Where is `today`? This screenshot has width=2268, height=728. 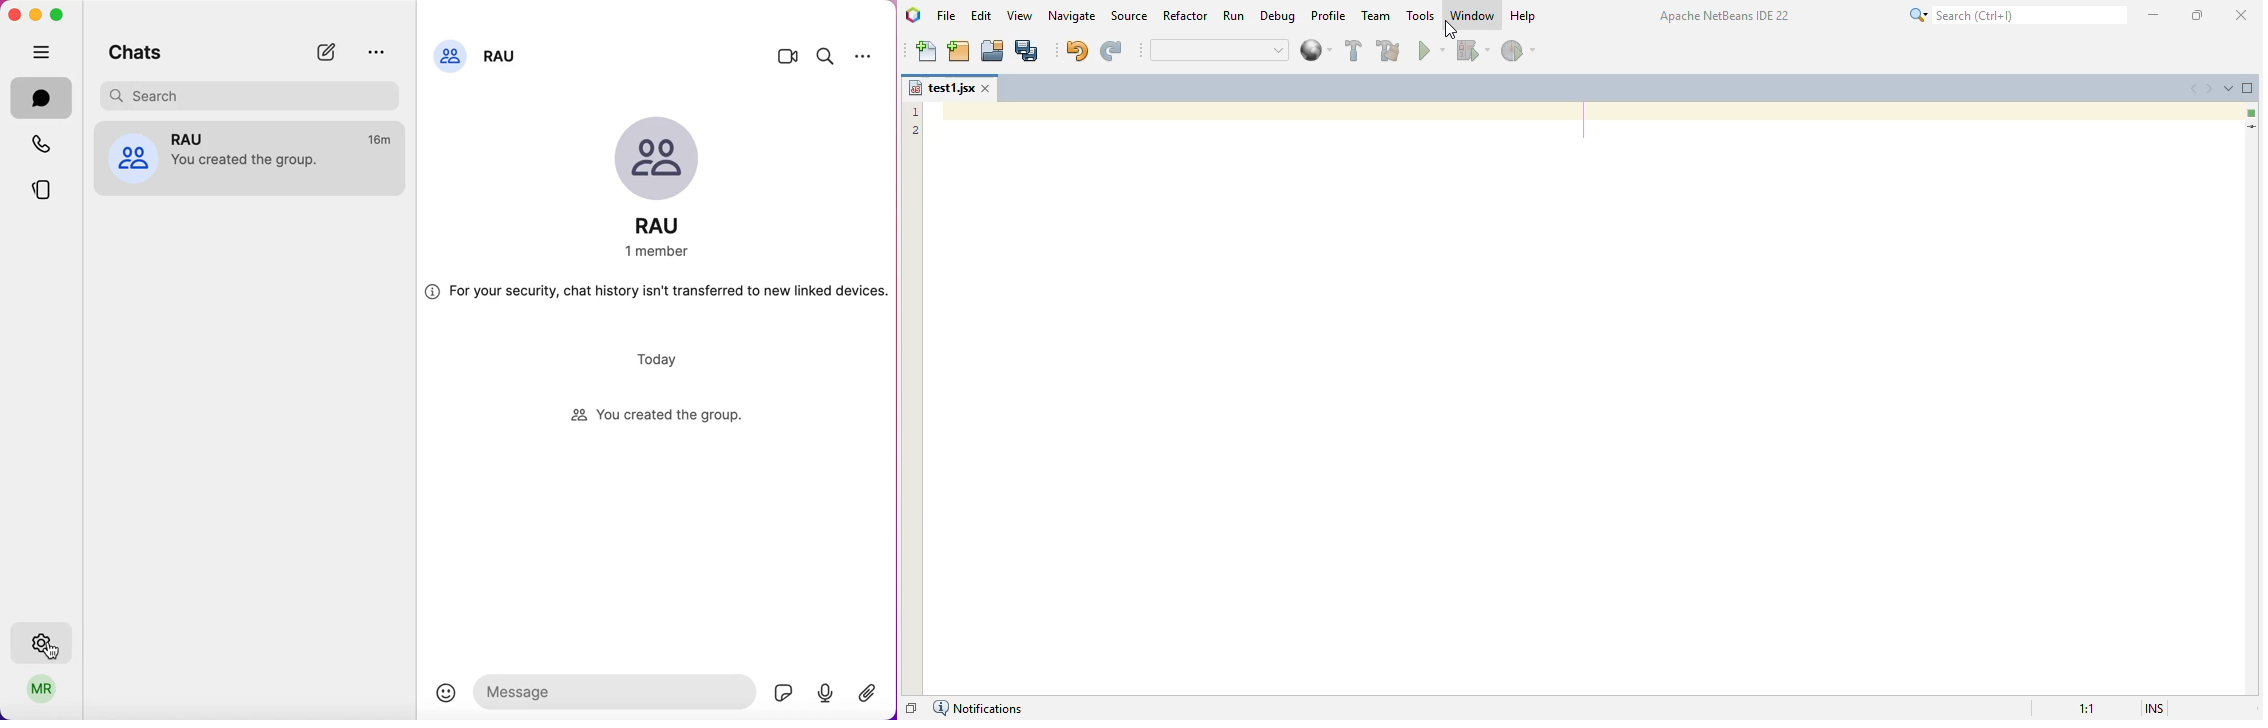
today is located at coordinates (660, 359).